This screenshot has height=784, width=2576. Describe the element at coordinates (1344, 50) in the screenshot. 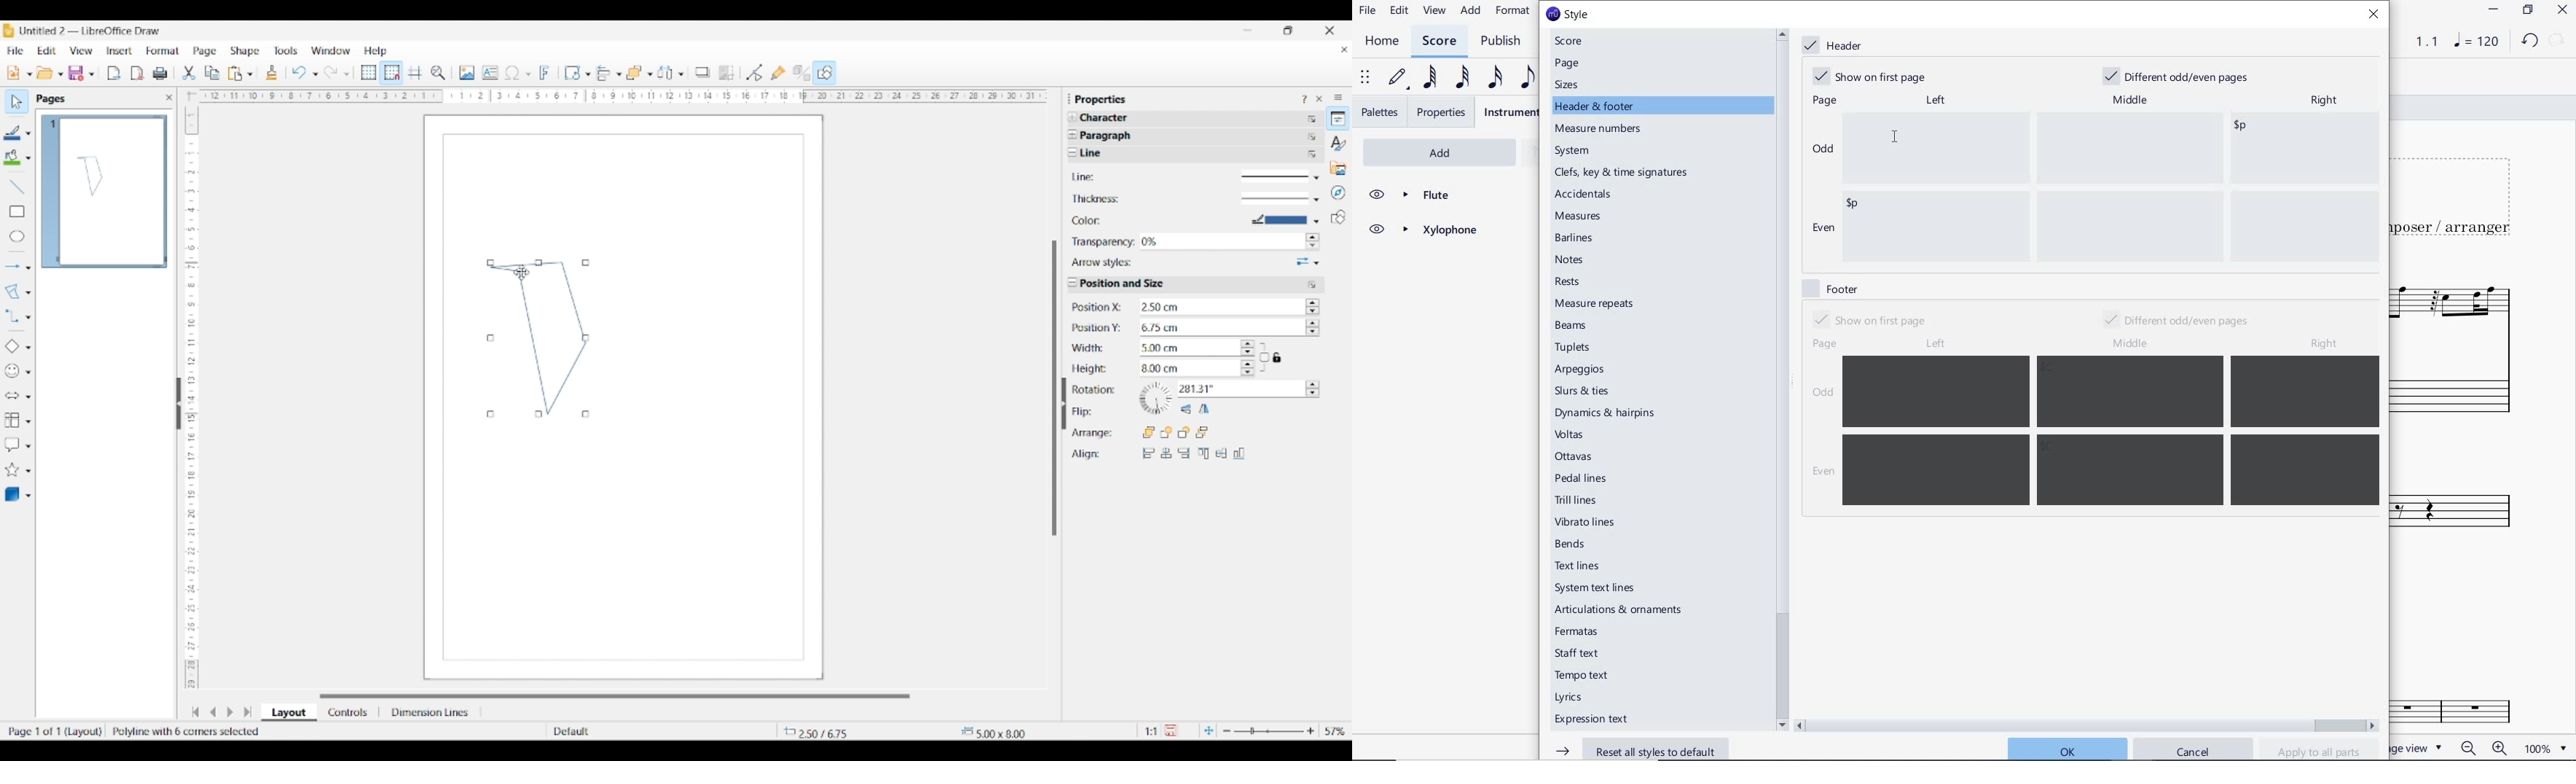

I see `Close current document ` at that location.